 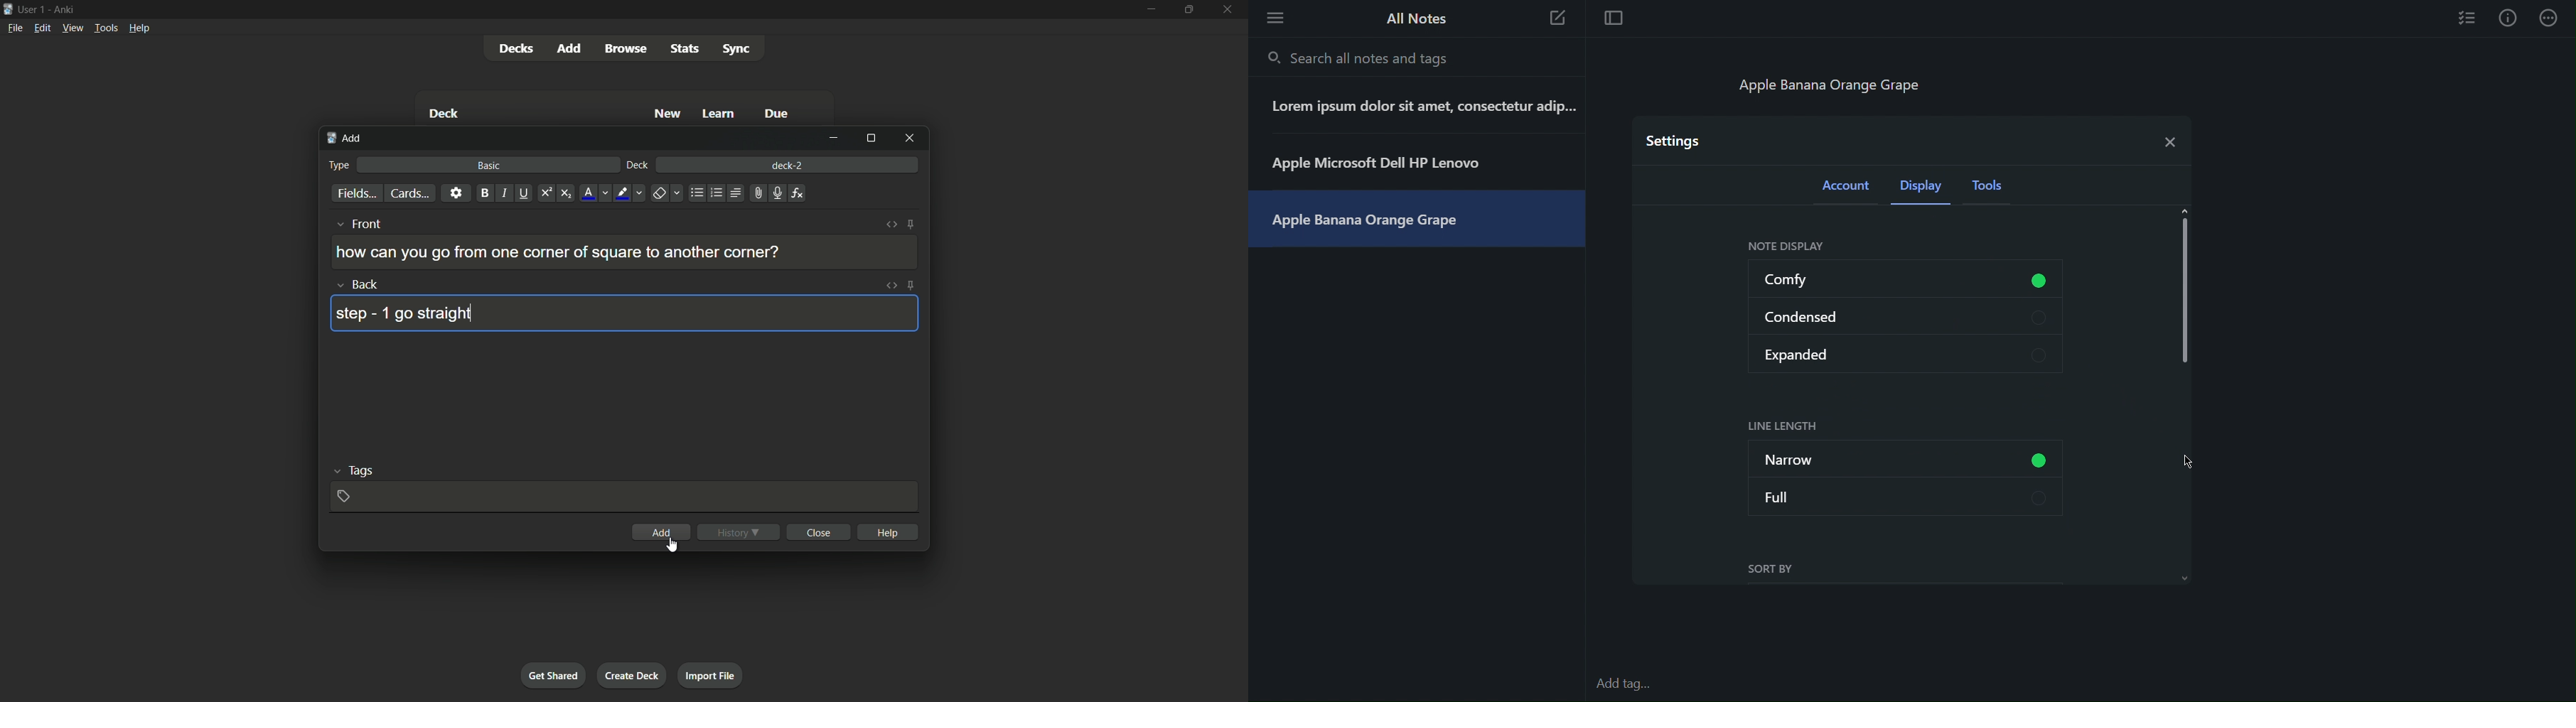 What do you see at coordinates (799, 194) in the screenshot?
I see `equations` at bounding box center [799, 194].